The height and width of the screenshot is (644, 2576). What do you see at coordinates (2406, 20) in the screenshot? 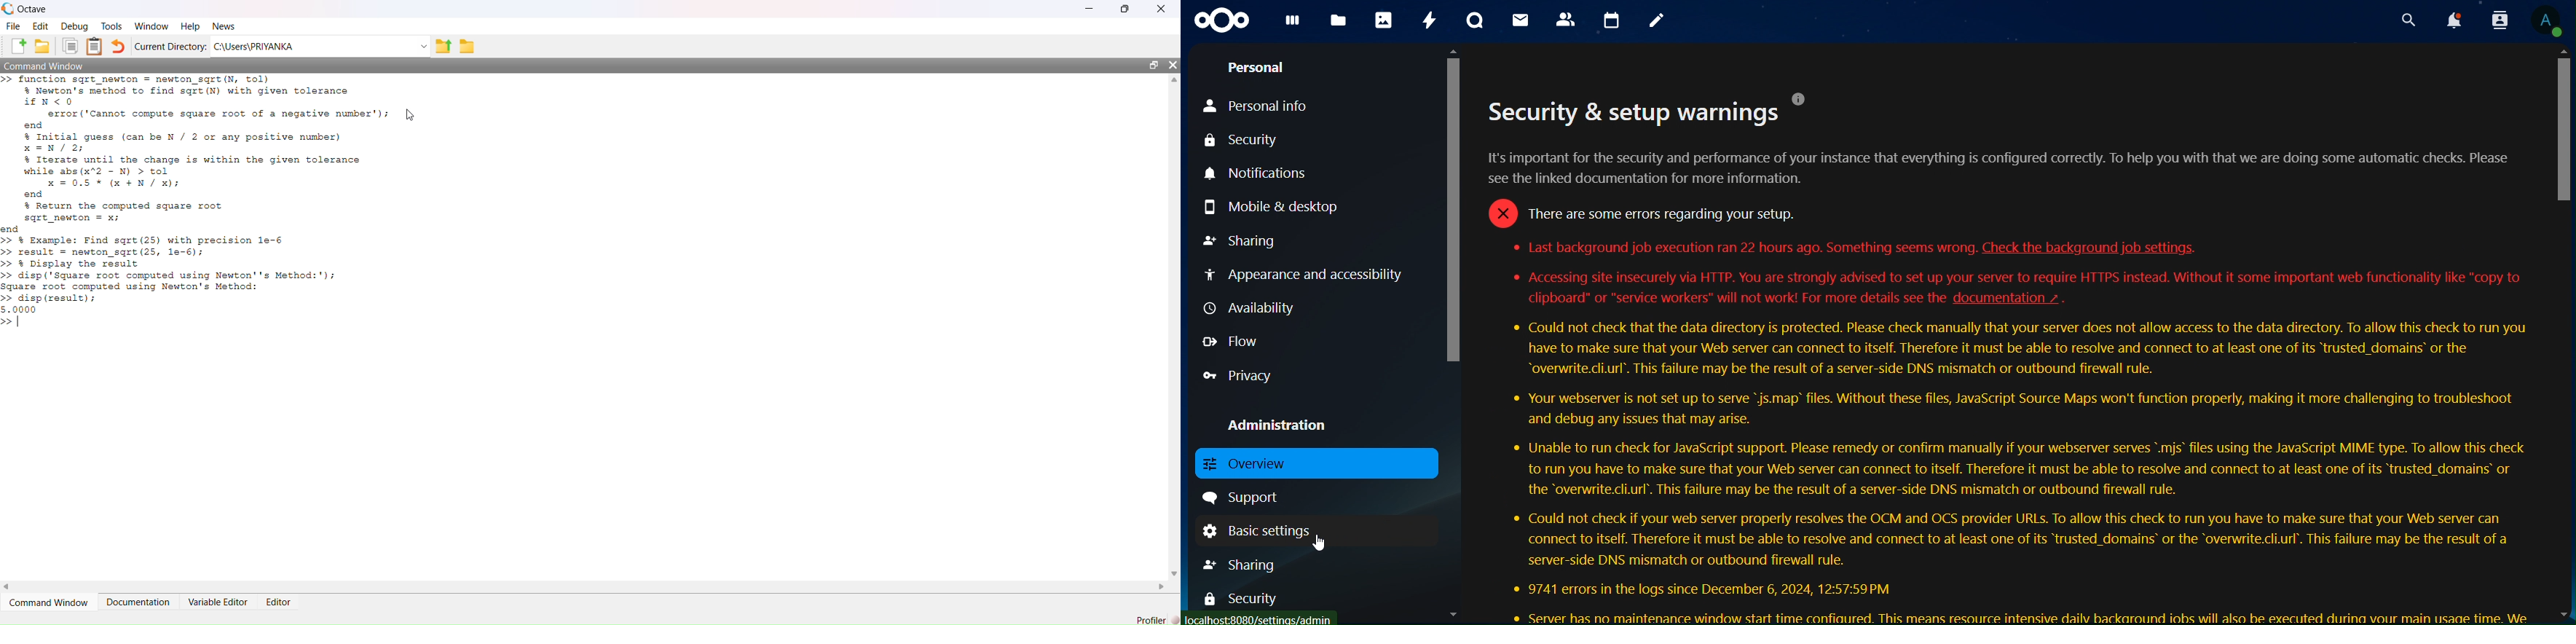
I see `search` at bounding box center [2406, 20].